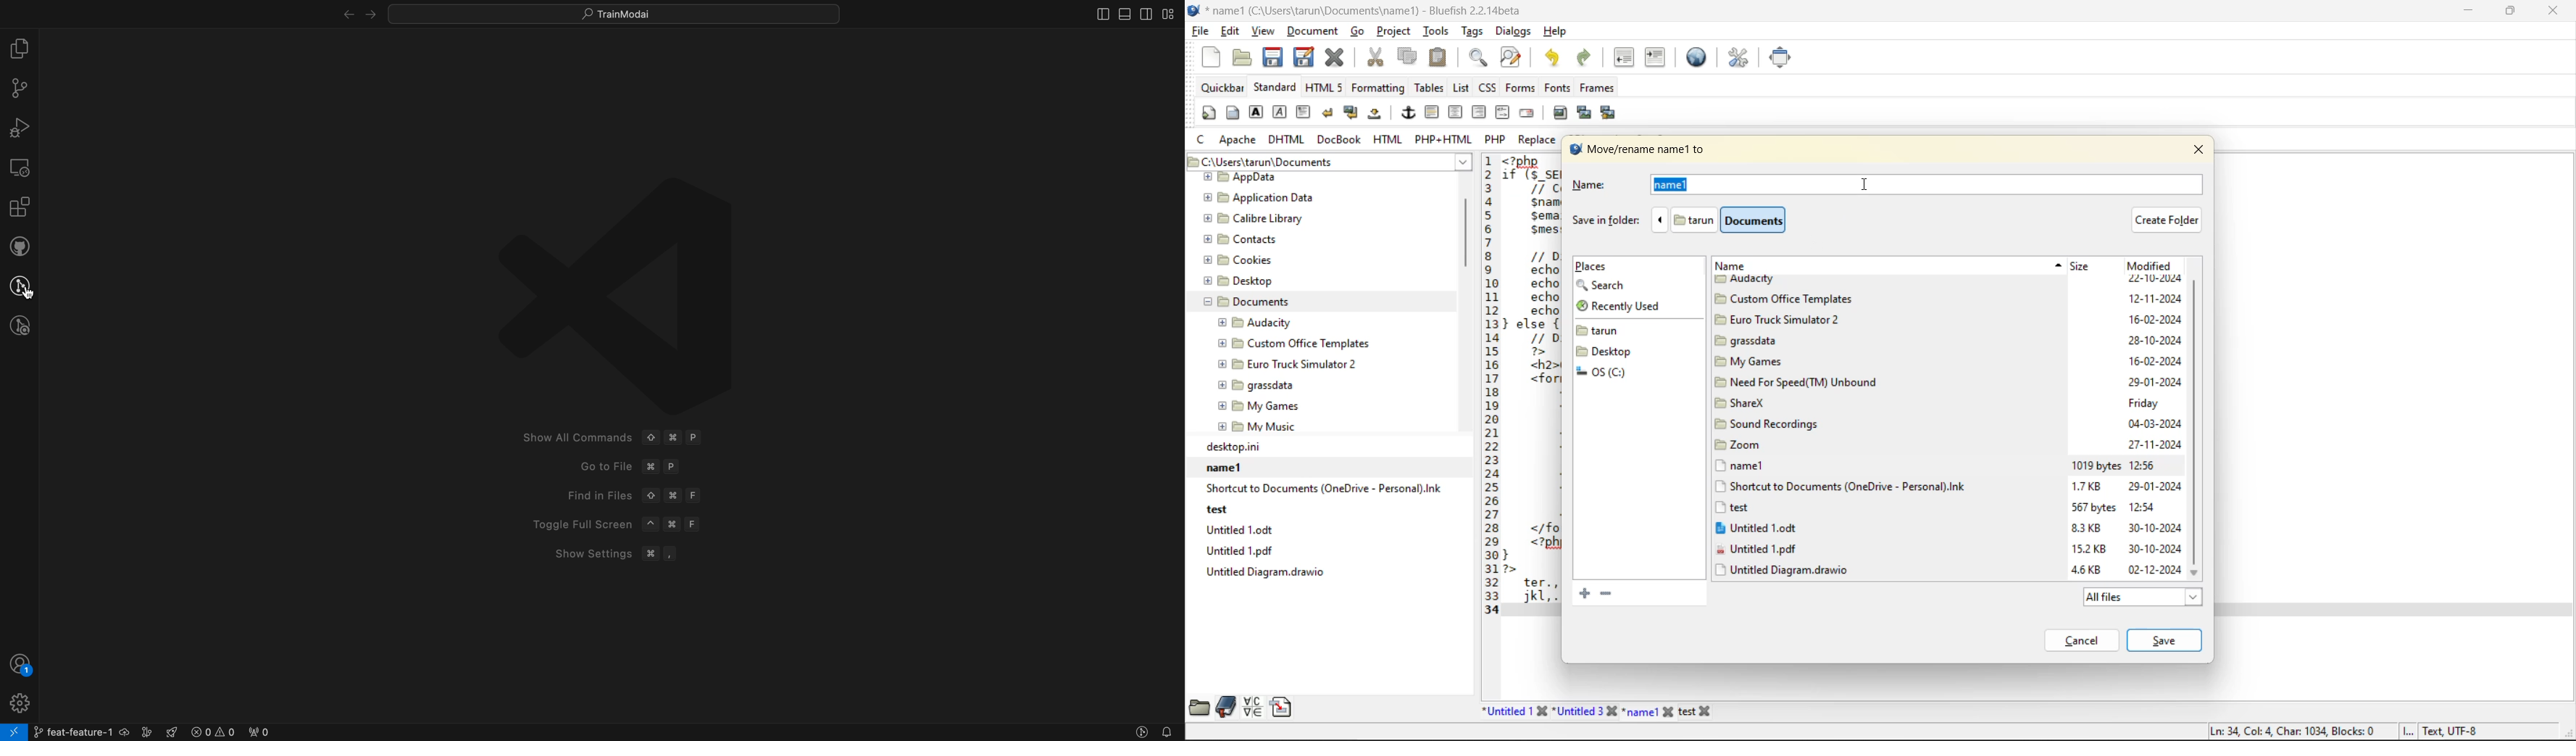 This screenshot has height=756, width=2576. Describe the element at coordinates (1867, 428) in the screenshot. I see `titles of current folders and files` at that location.